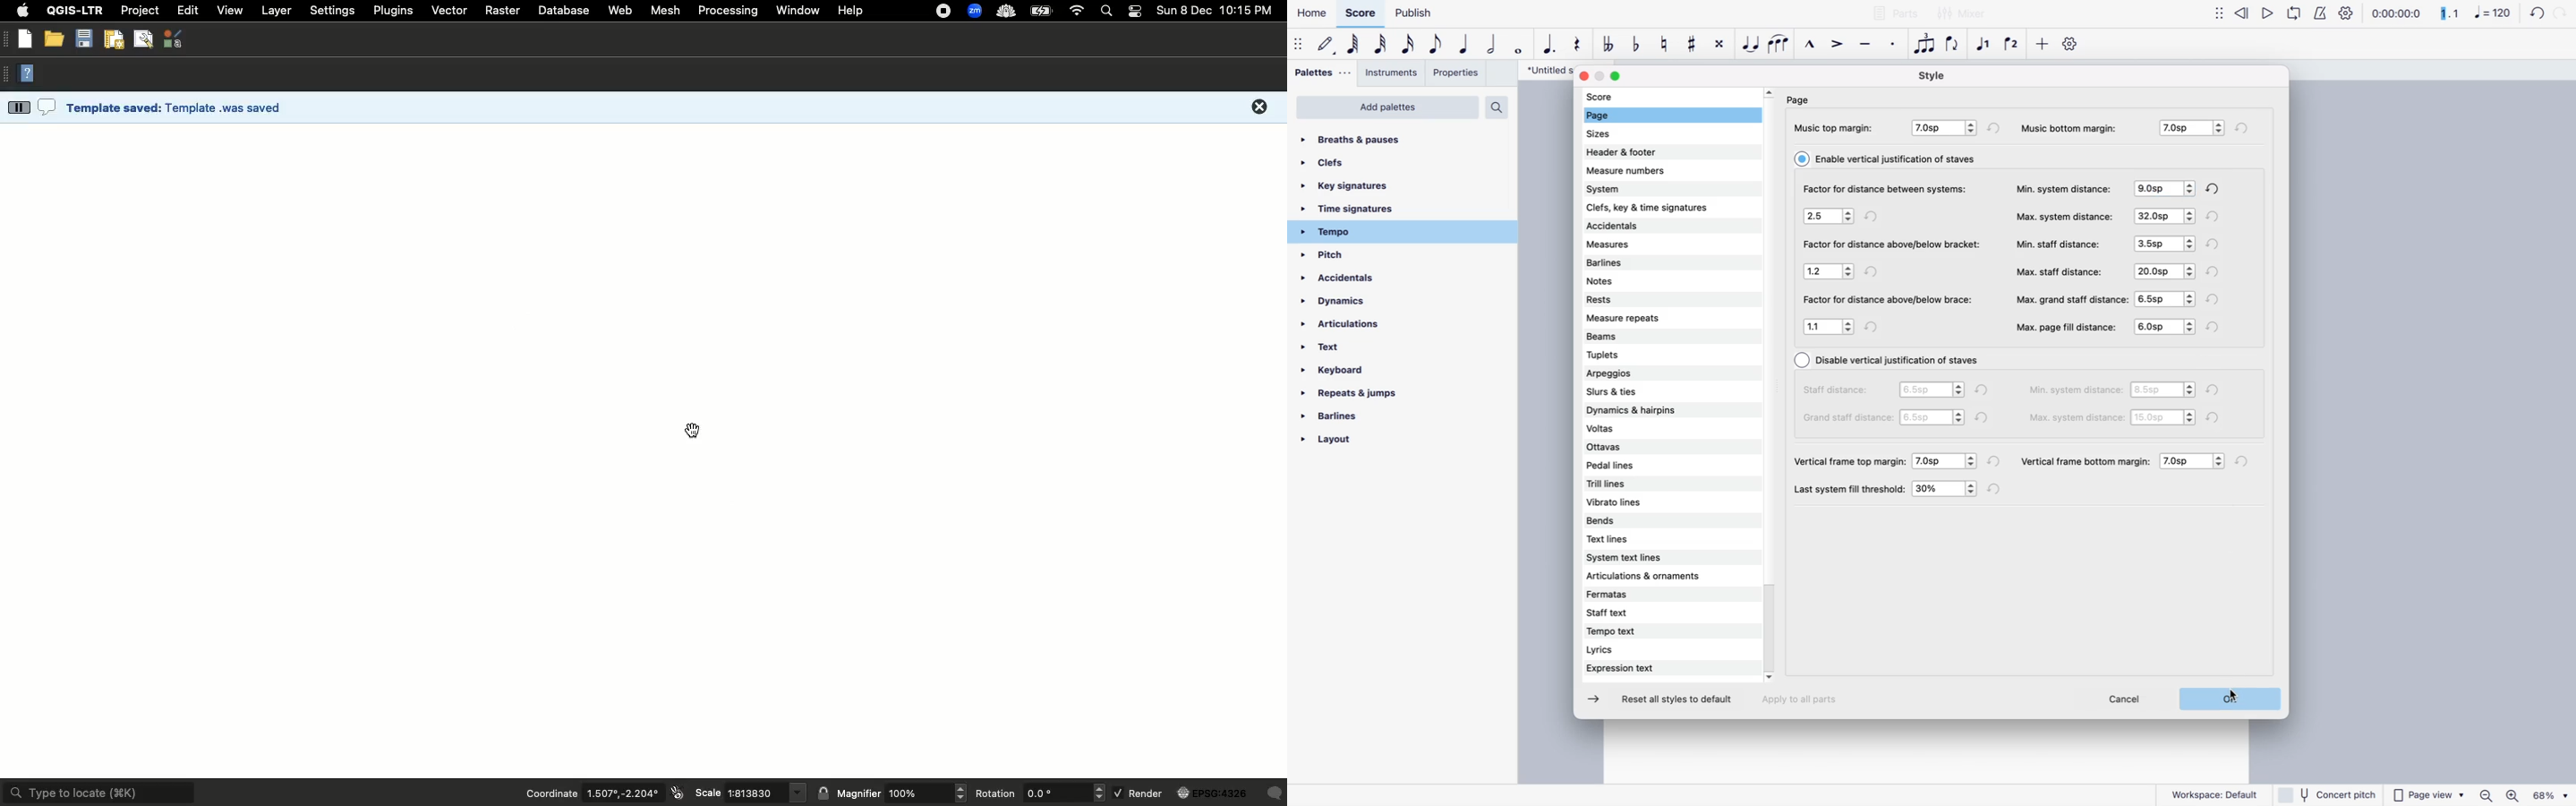 Image resolution: width=2576 pixels, height=812 pixels. What do you see at coordinates (2077, 391) in the screenshot?
I see `myn. system distance` at bounding box center [2077, 391].